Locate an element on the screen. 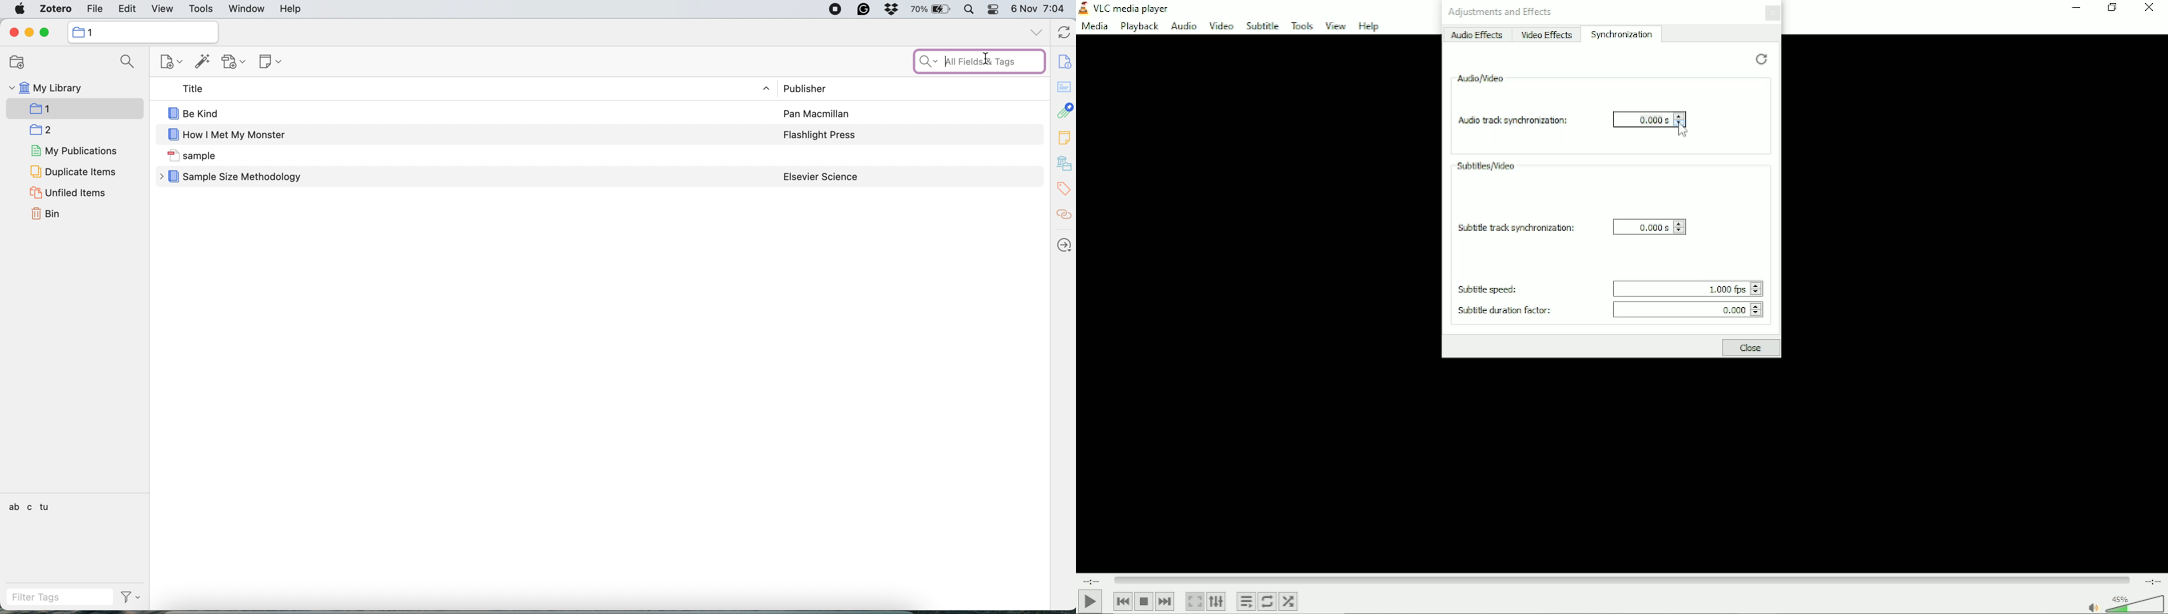 Image resolution: width=2184 pixels, height=616 pixels. subtitles/video is located at coordinates (1486, 164).